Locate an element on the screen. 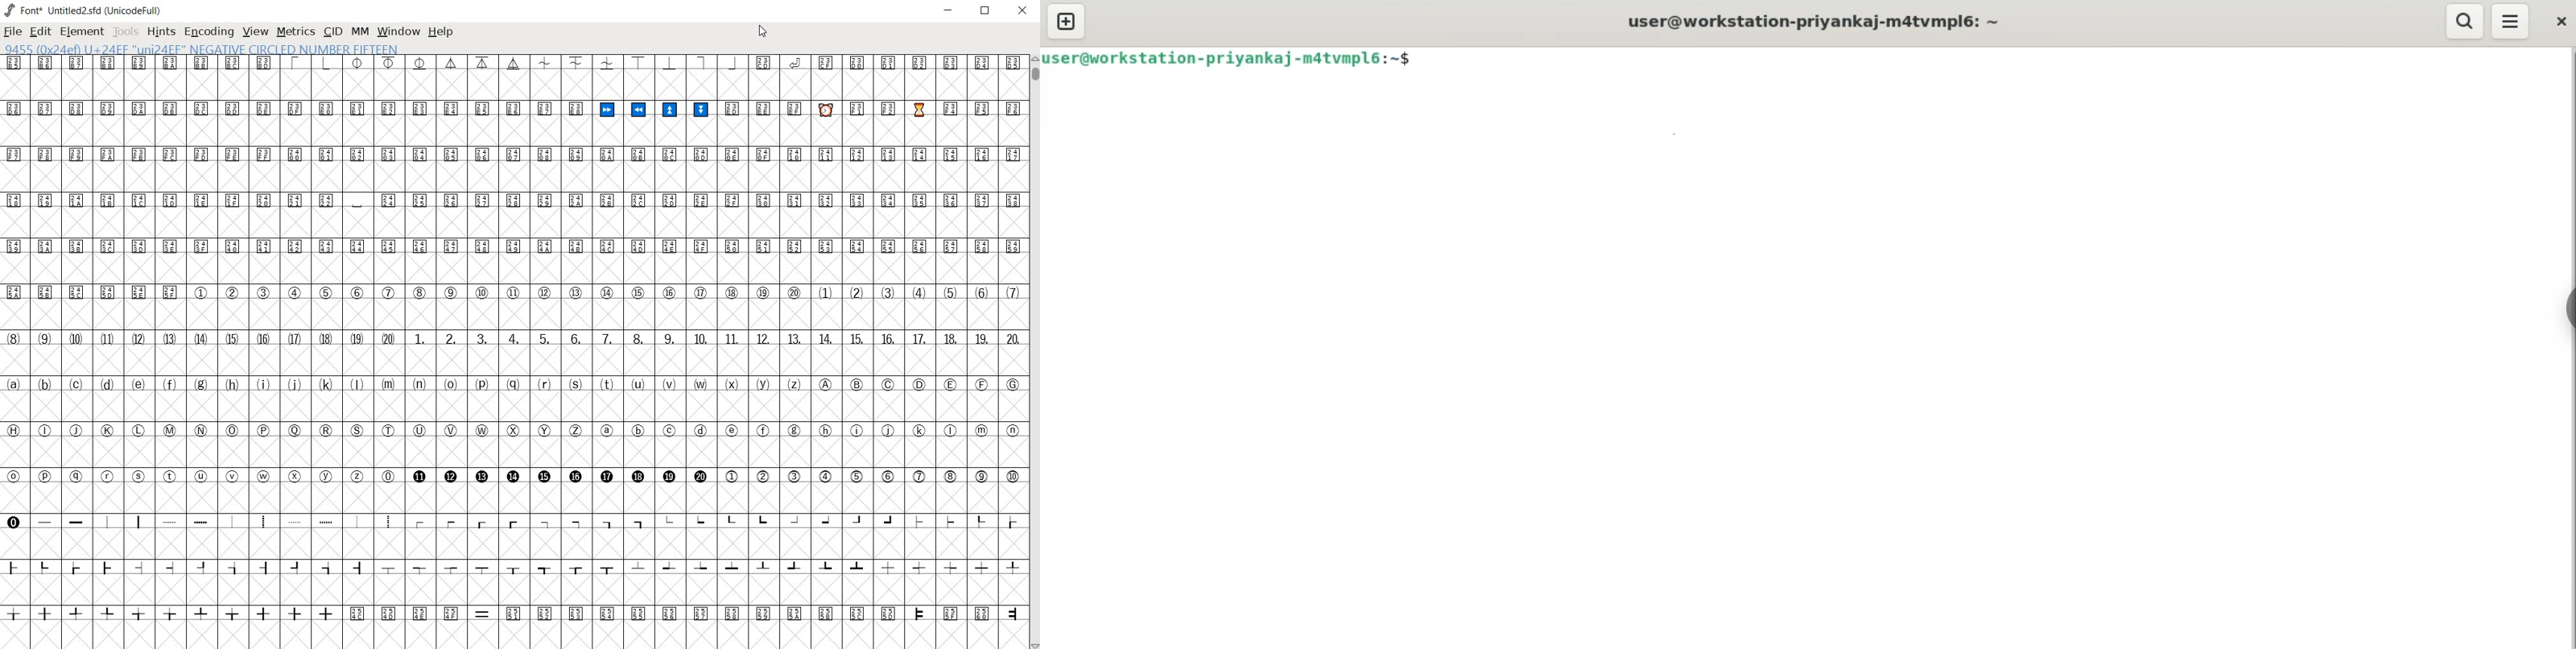  MM is located at coordinates (359, 30).